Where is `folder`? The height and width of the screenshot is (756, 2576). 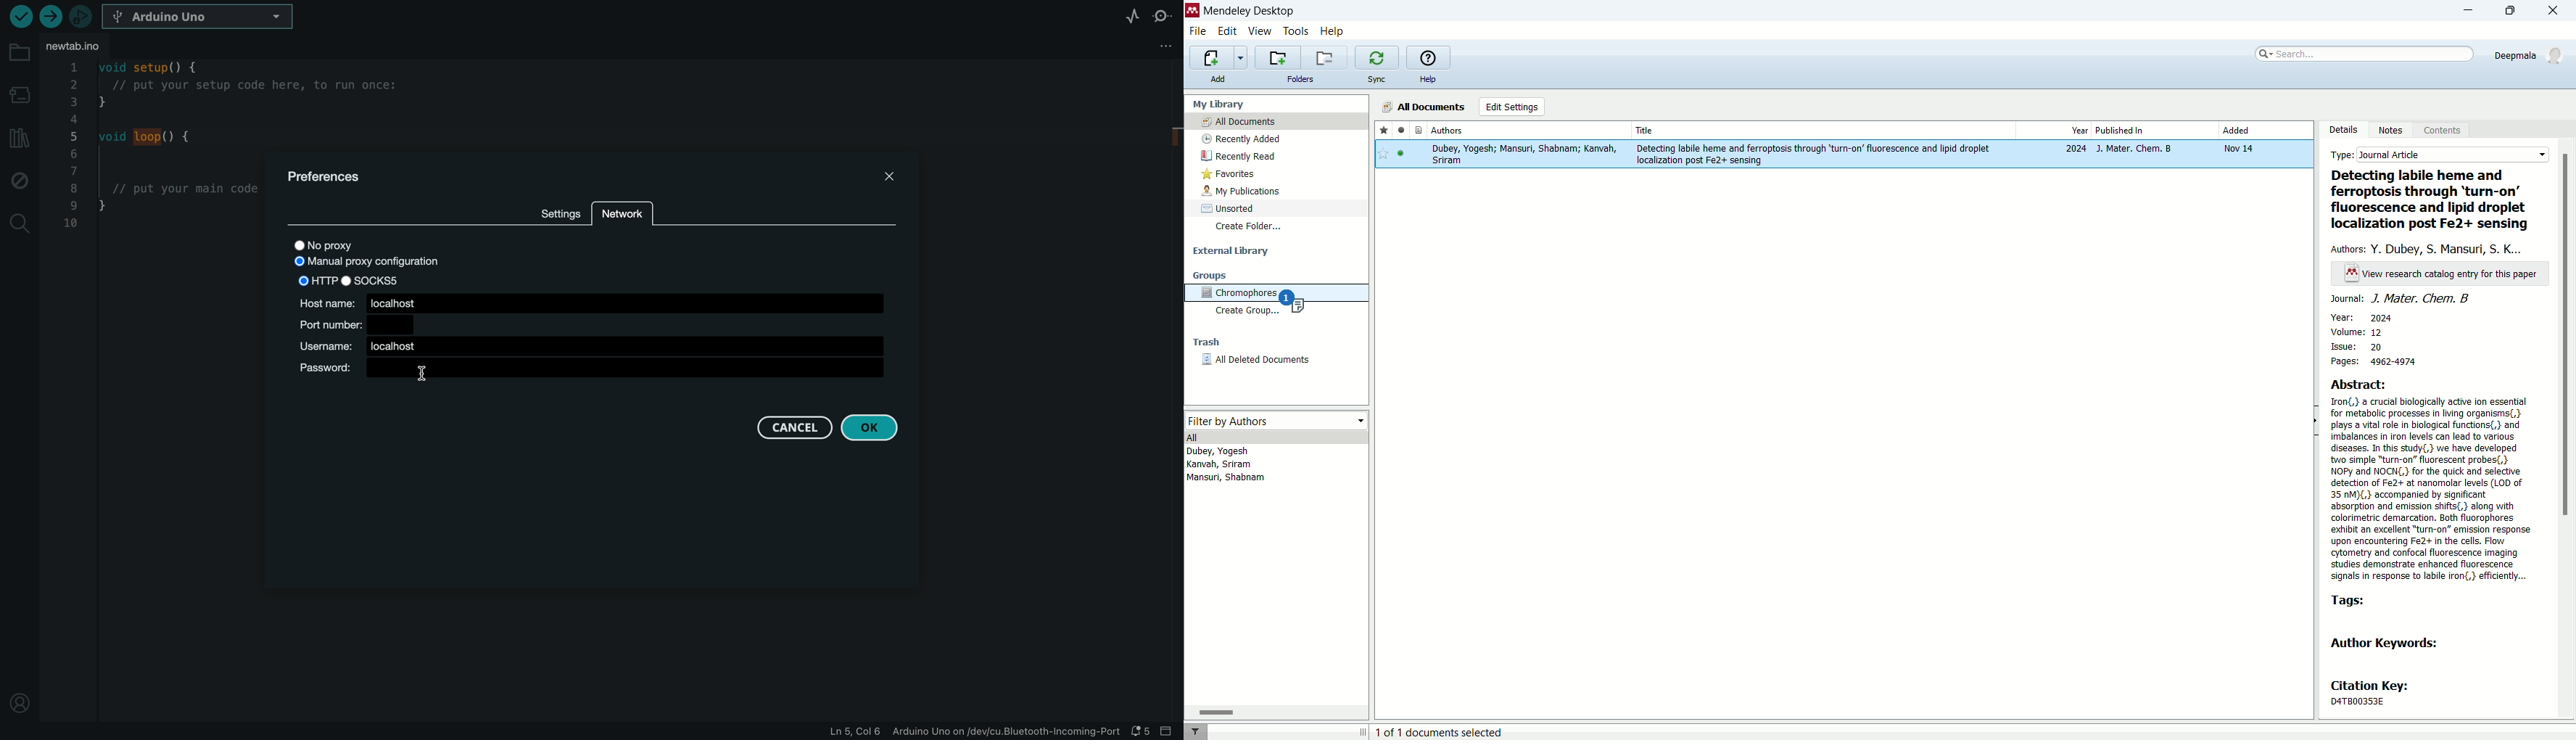 folder is located at coordinates (17, 51).